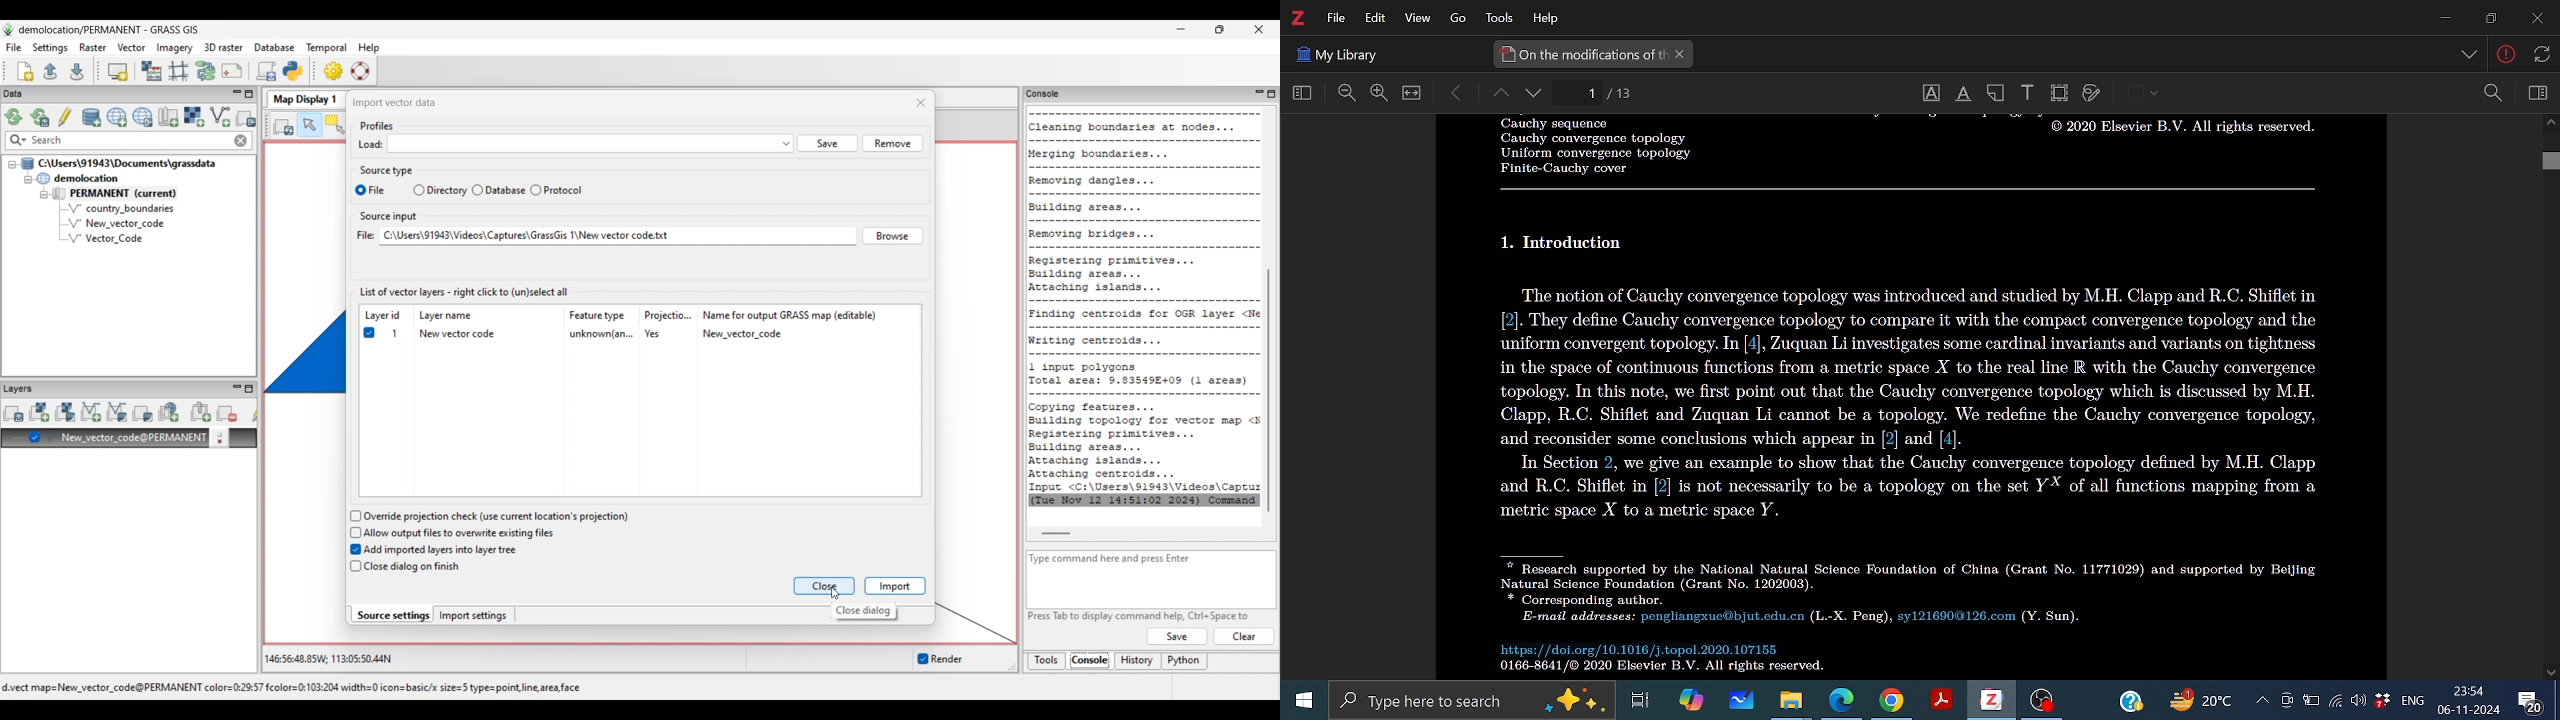  I want to click on , so click(2539, 53).